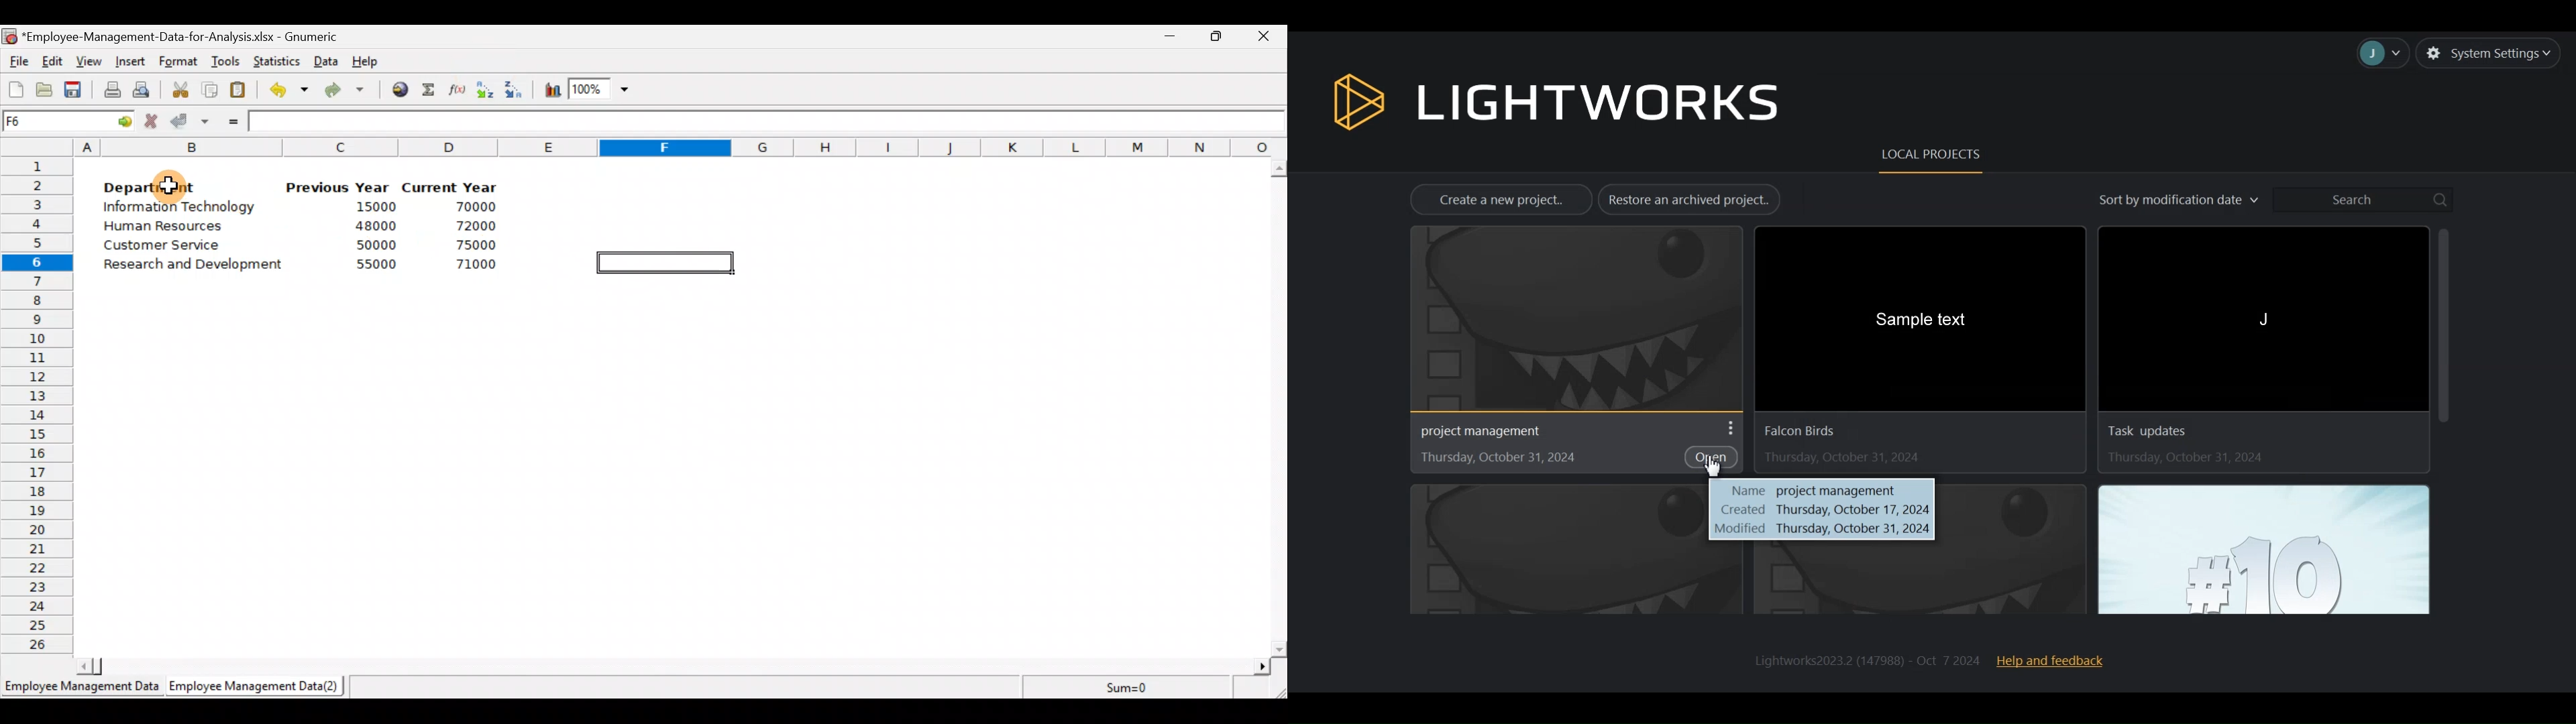  What do you see at coordinates (1921, 319) in the screenshot?
I see `Sample text` at bounding box center [1921, 319].